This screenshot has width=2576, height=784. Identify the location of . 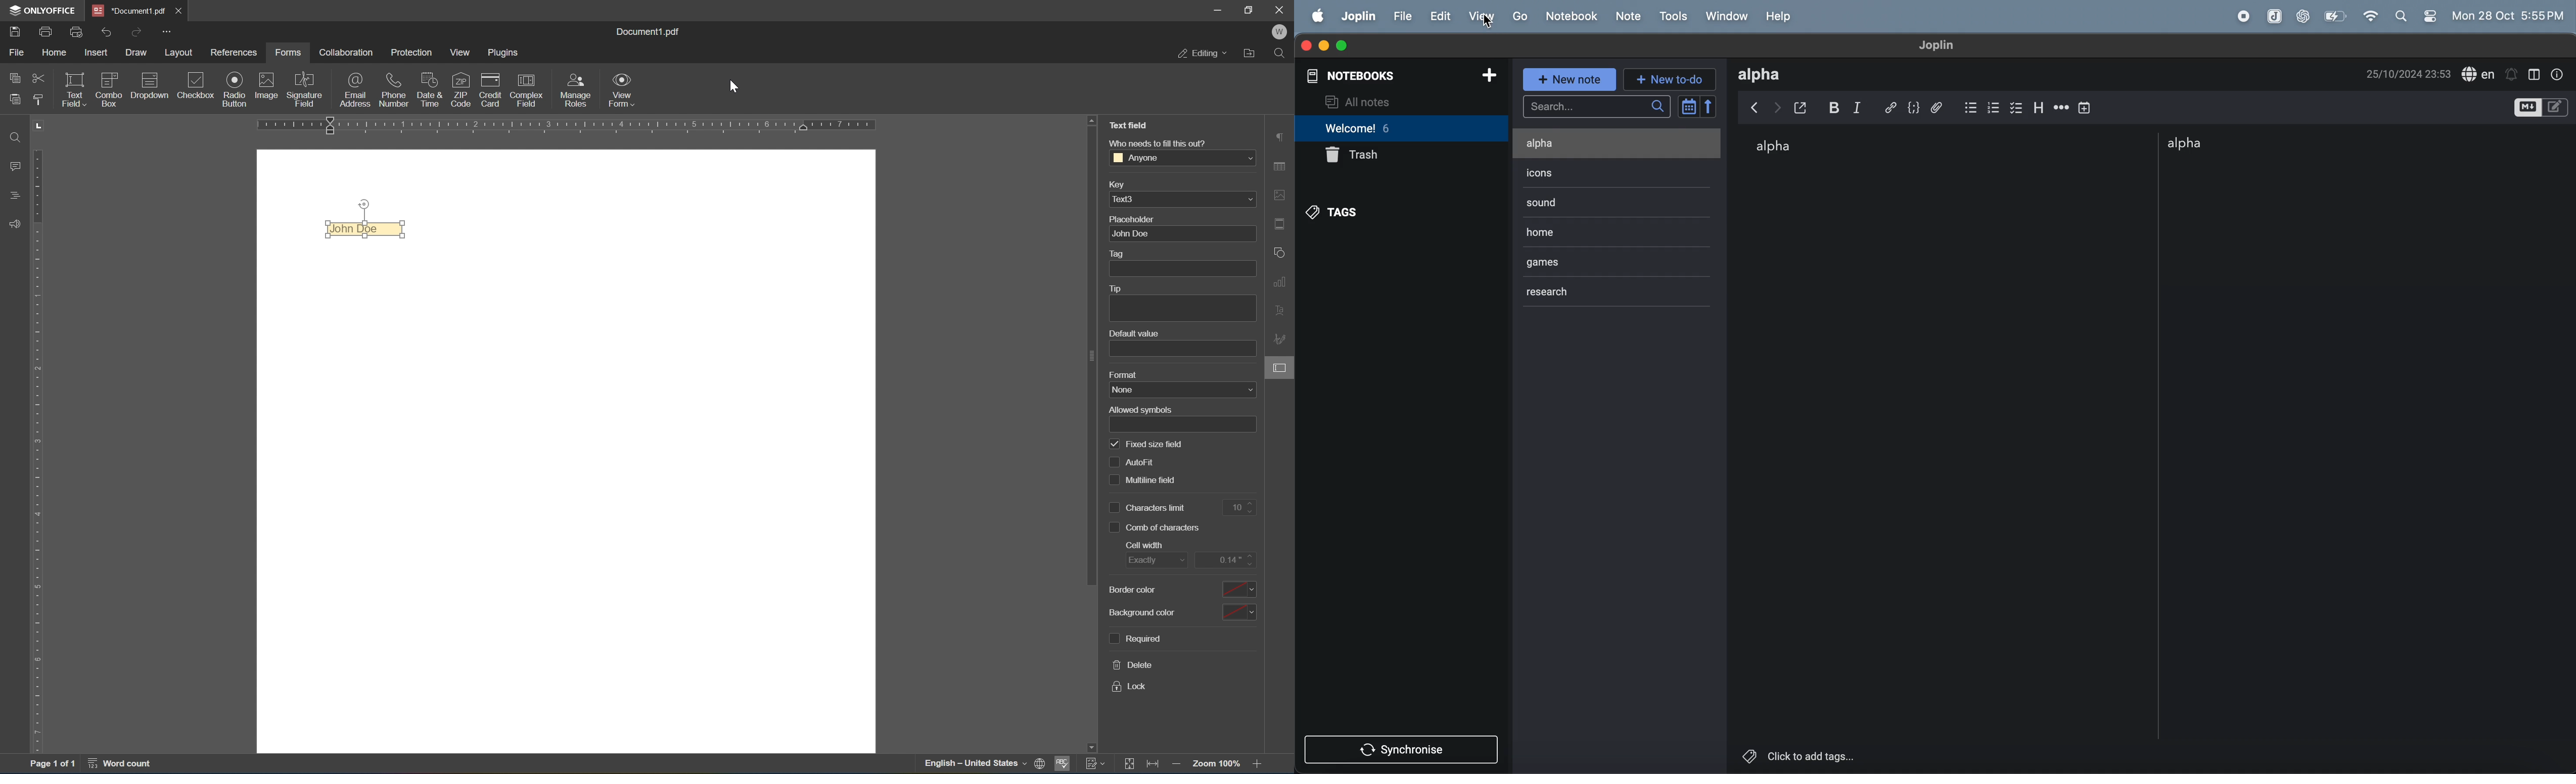
(1838, 107).